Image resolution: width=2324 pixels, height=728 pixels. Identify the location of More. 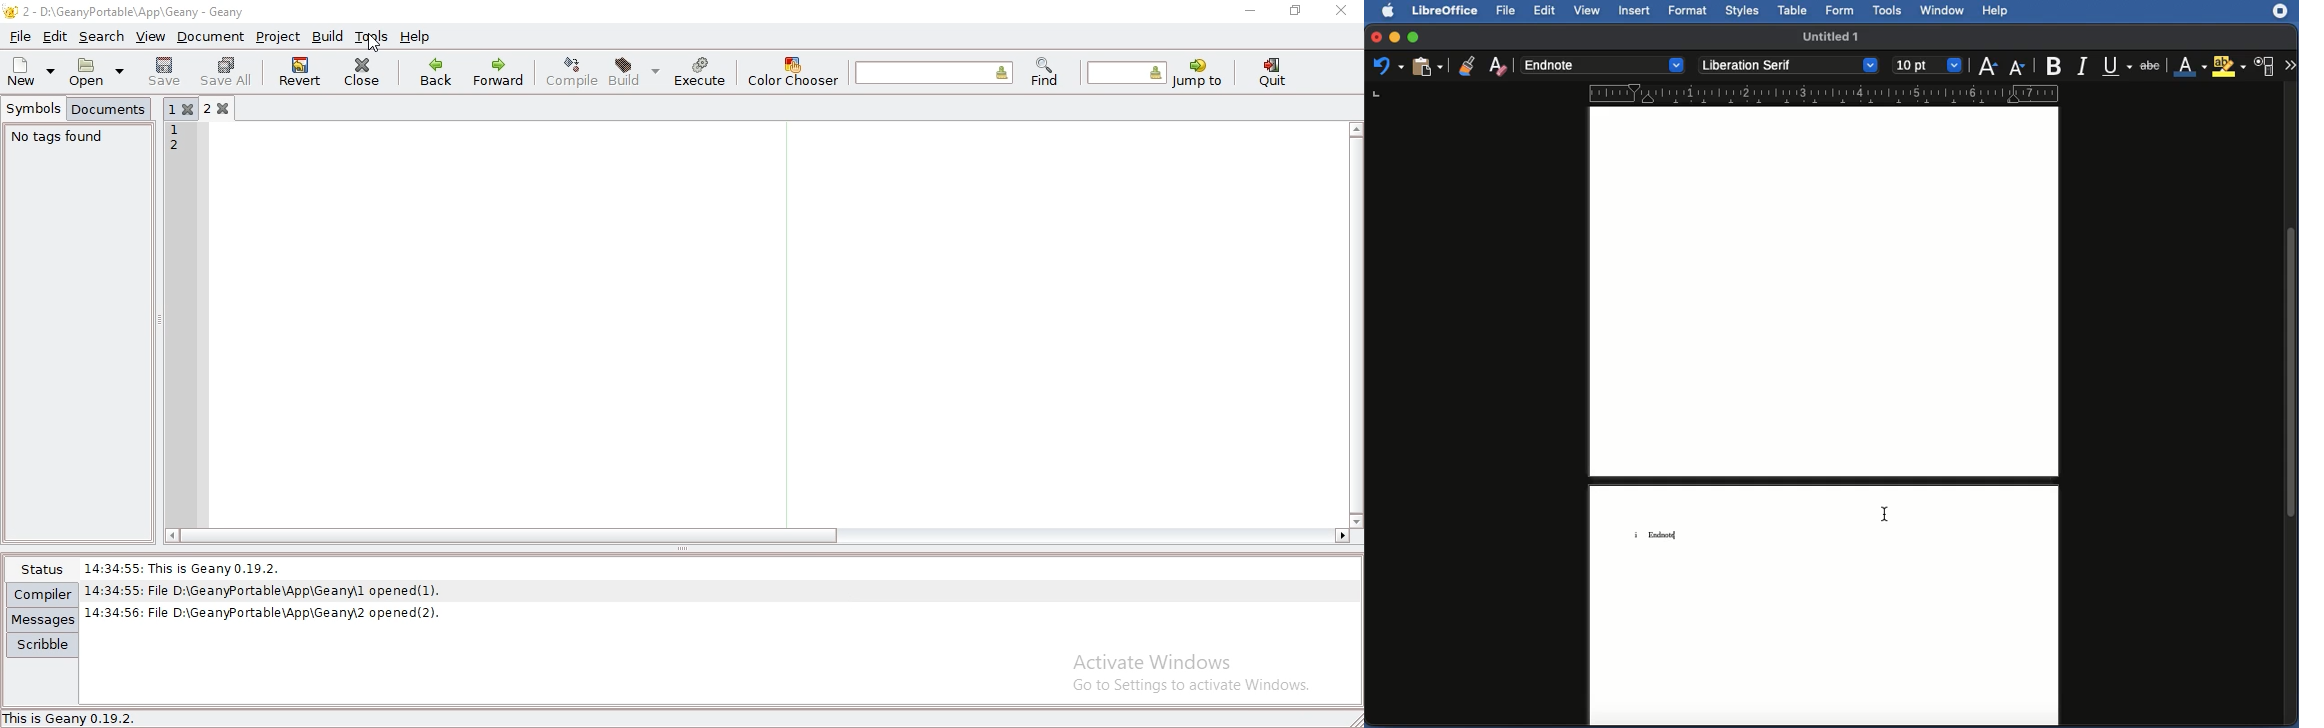
(2290, 66).